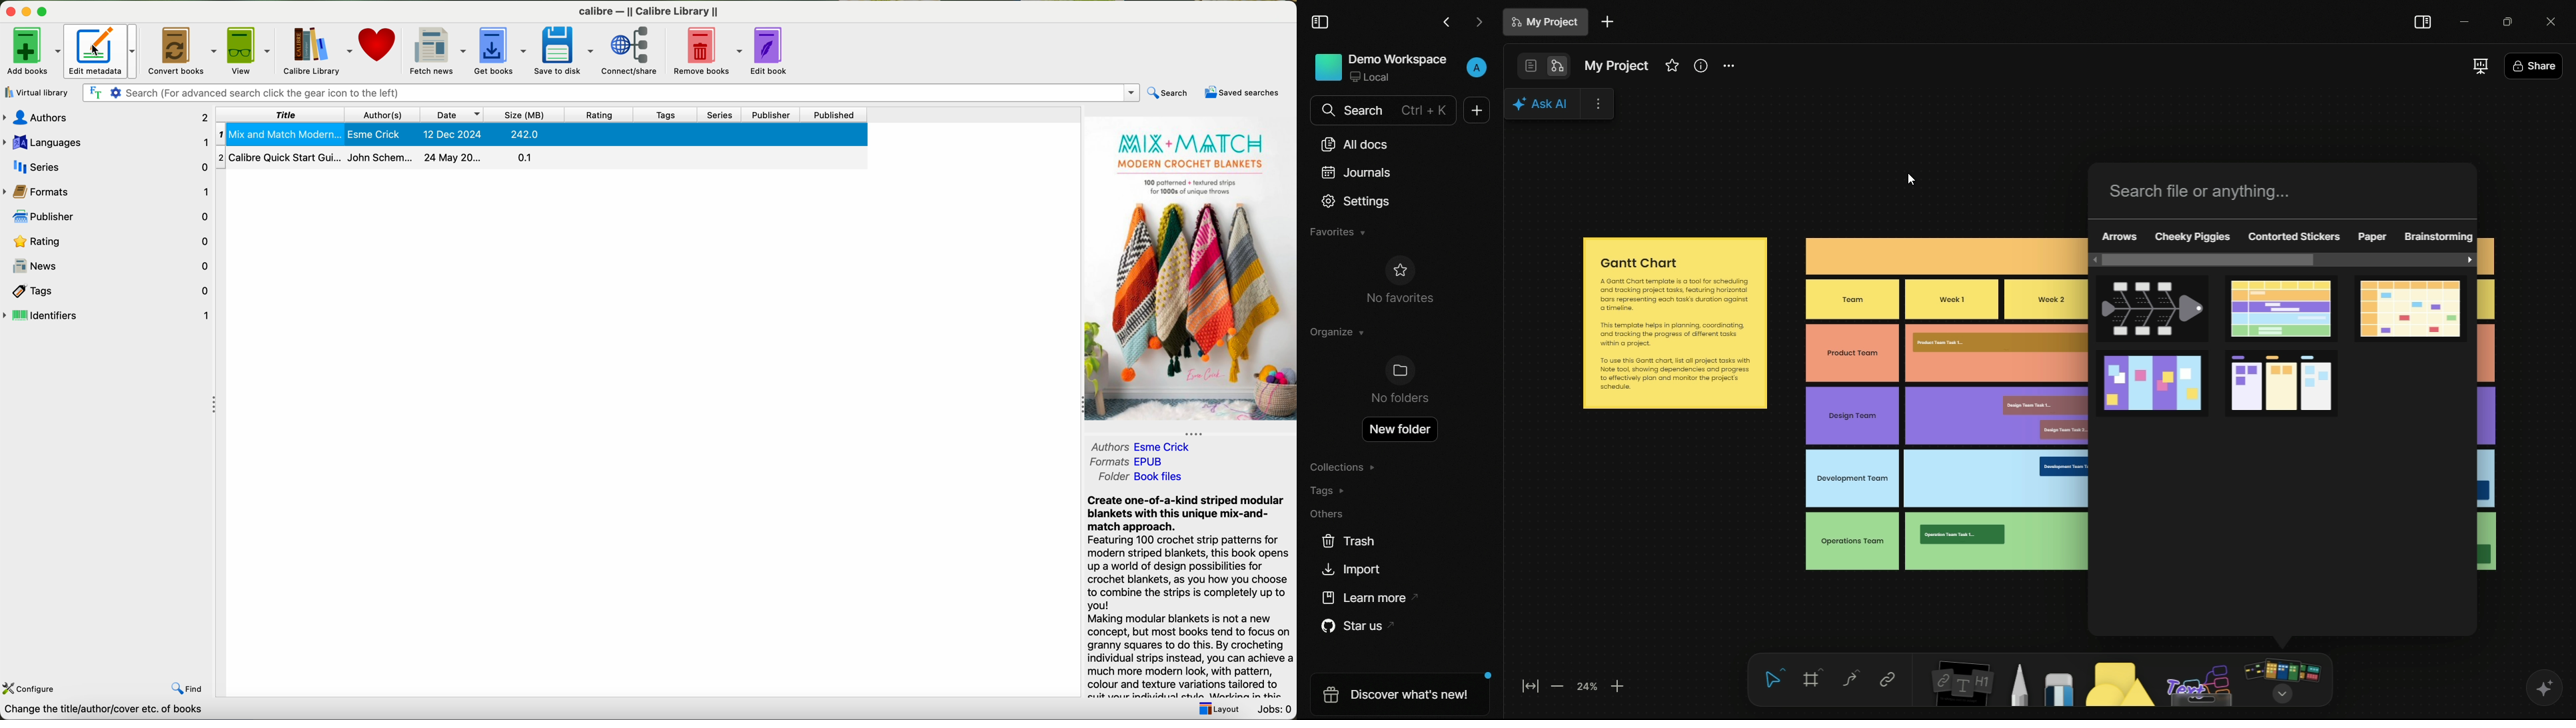 Image resolution: width=2576 pixels, height=728 pixels. Describe the element at coordinates (2021, 685) in the screenshot. I see `pencils and pens` at that location.